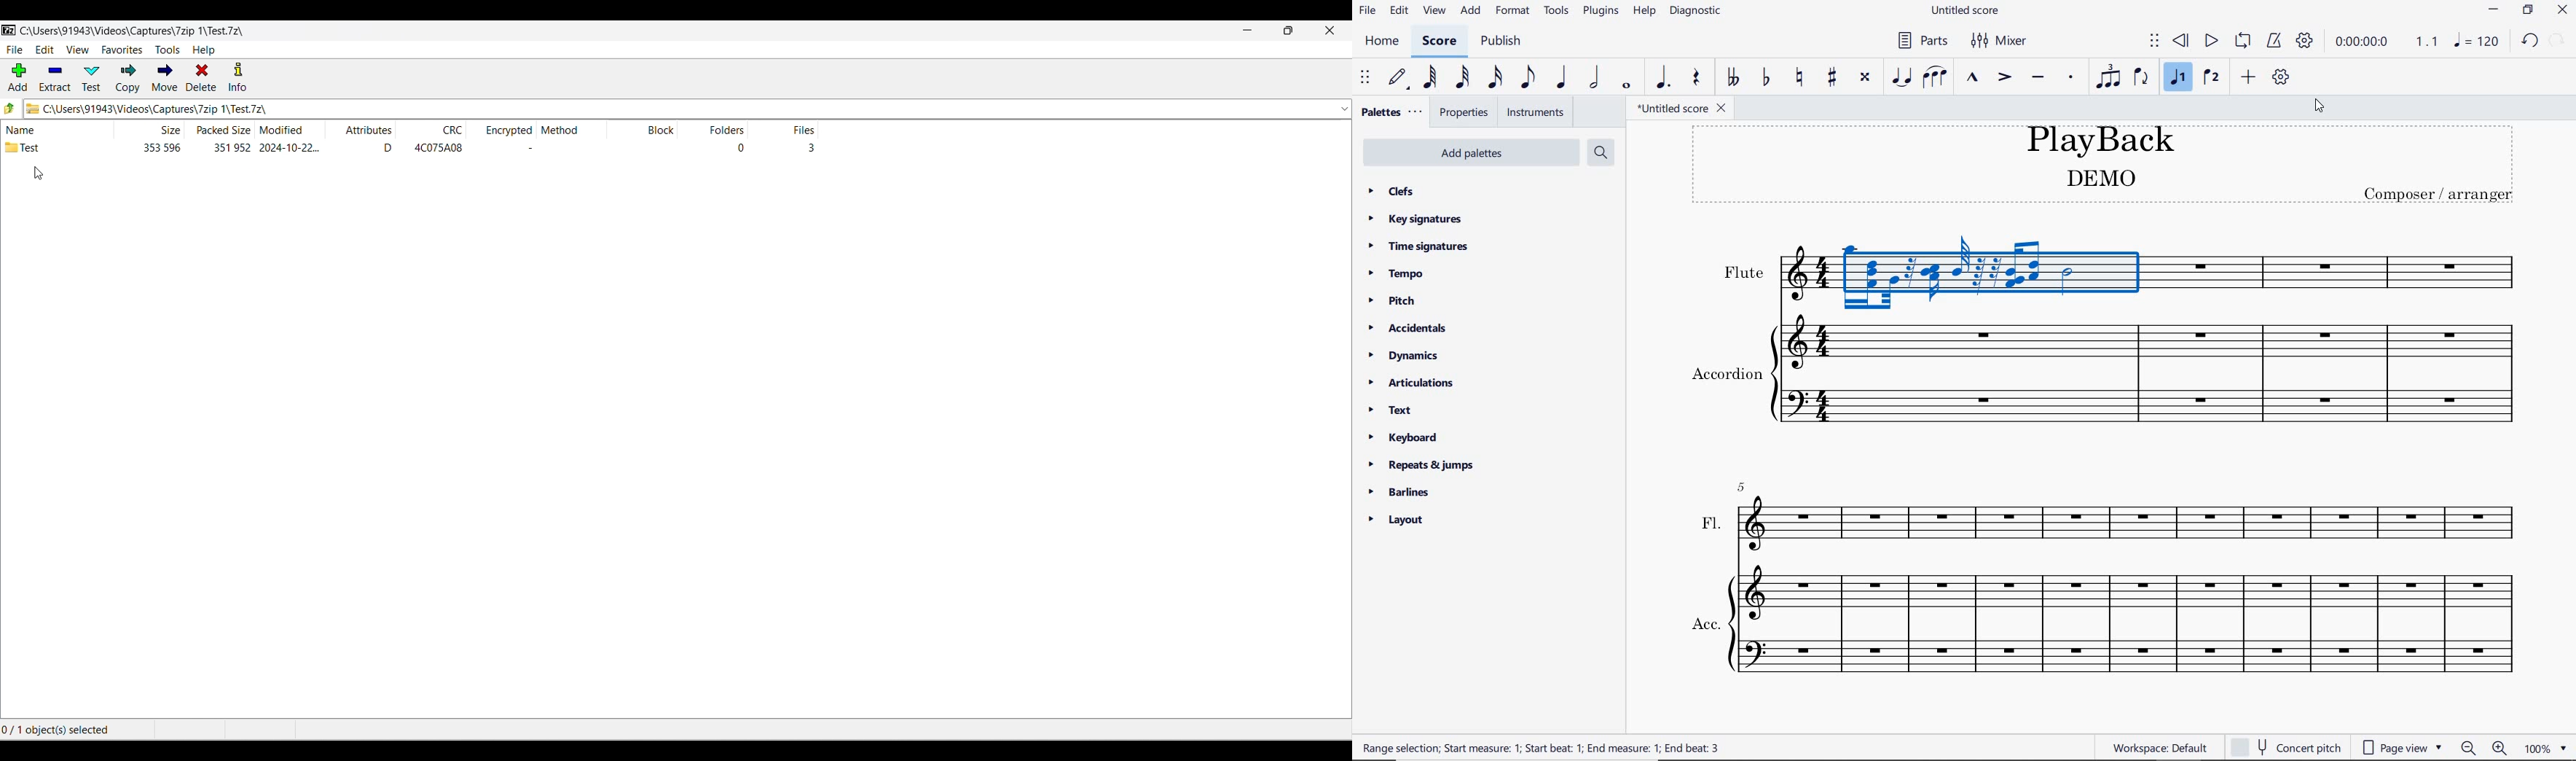  Describe the element at coordinates (1972, 78) in the screenshot. I see `marcato` at that location.